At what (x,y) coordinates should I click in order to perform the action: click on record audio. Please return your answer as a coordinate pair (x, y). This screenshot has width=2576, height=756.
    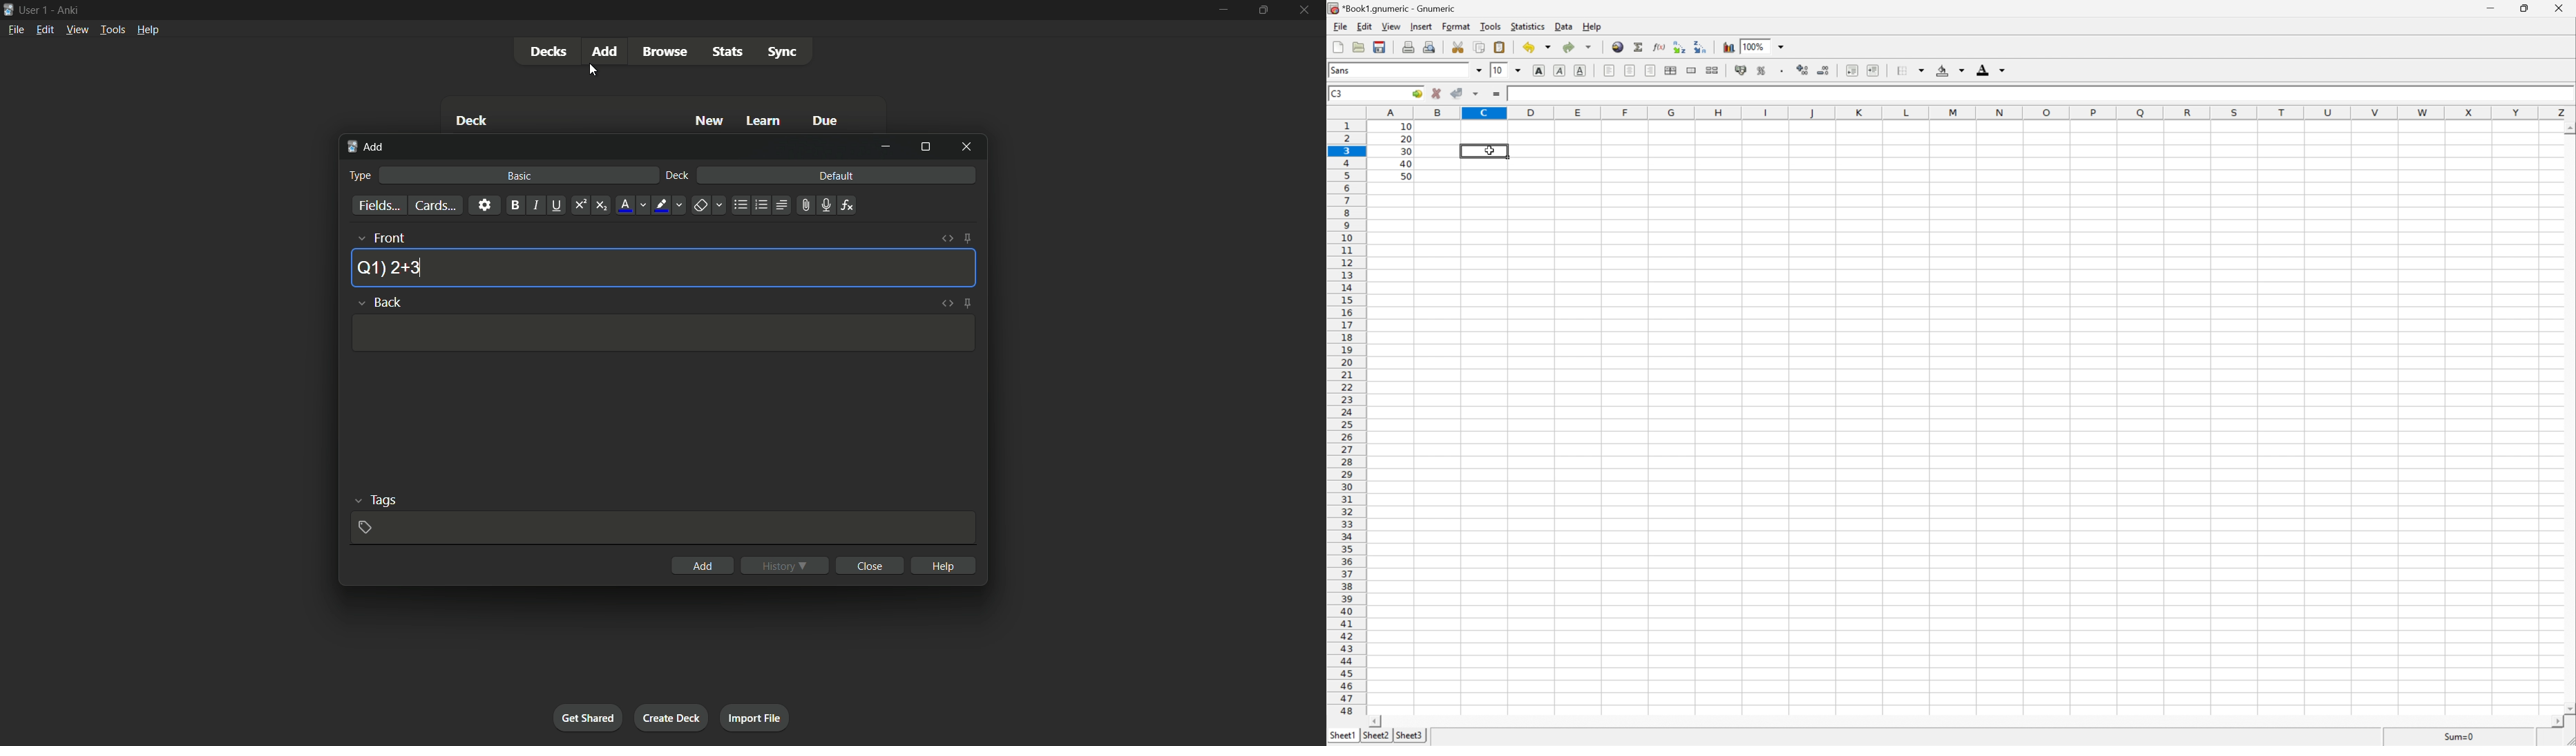
    Looking at the image, I should click on (825, 206).